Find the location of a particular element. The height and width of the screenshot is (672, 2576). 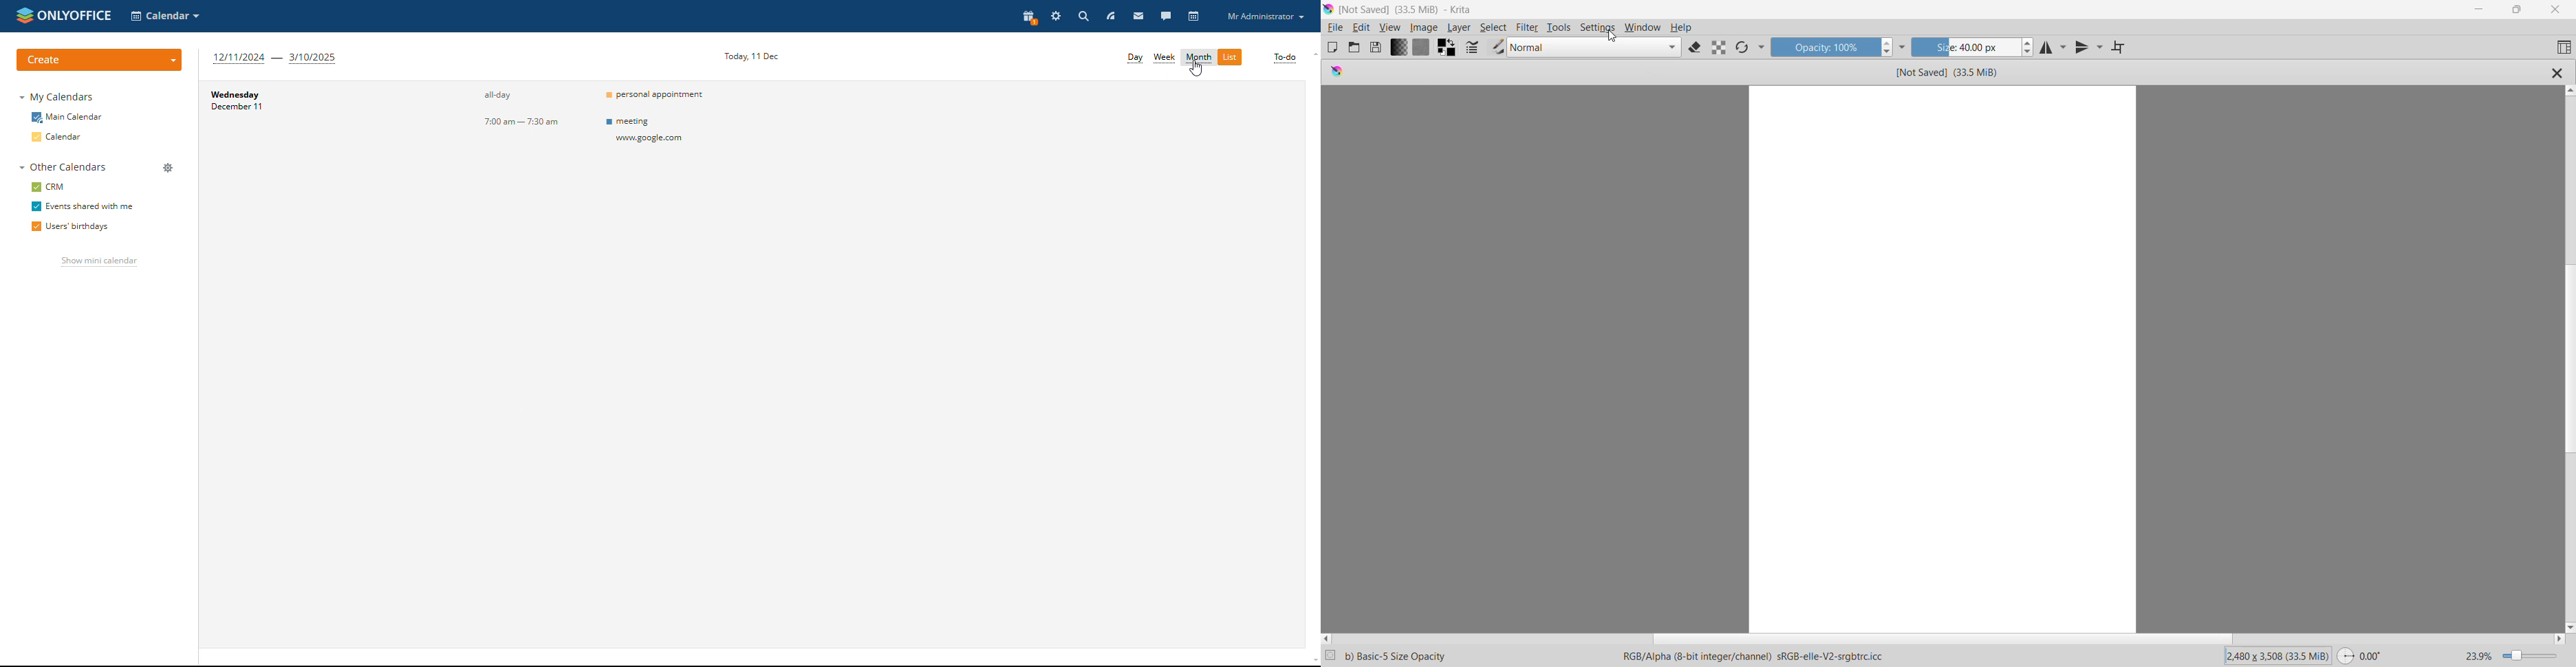

File Name, Size - Application Name is located at coordinates (1408, 9).